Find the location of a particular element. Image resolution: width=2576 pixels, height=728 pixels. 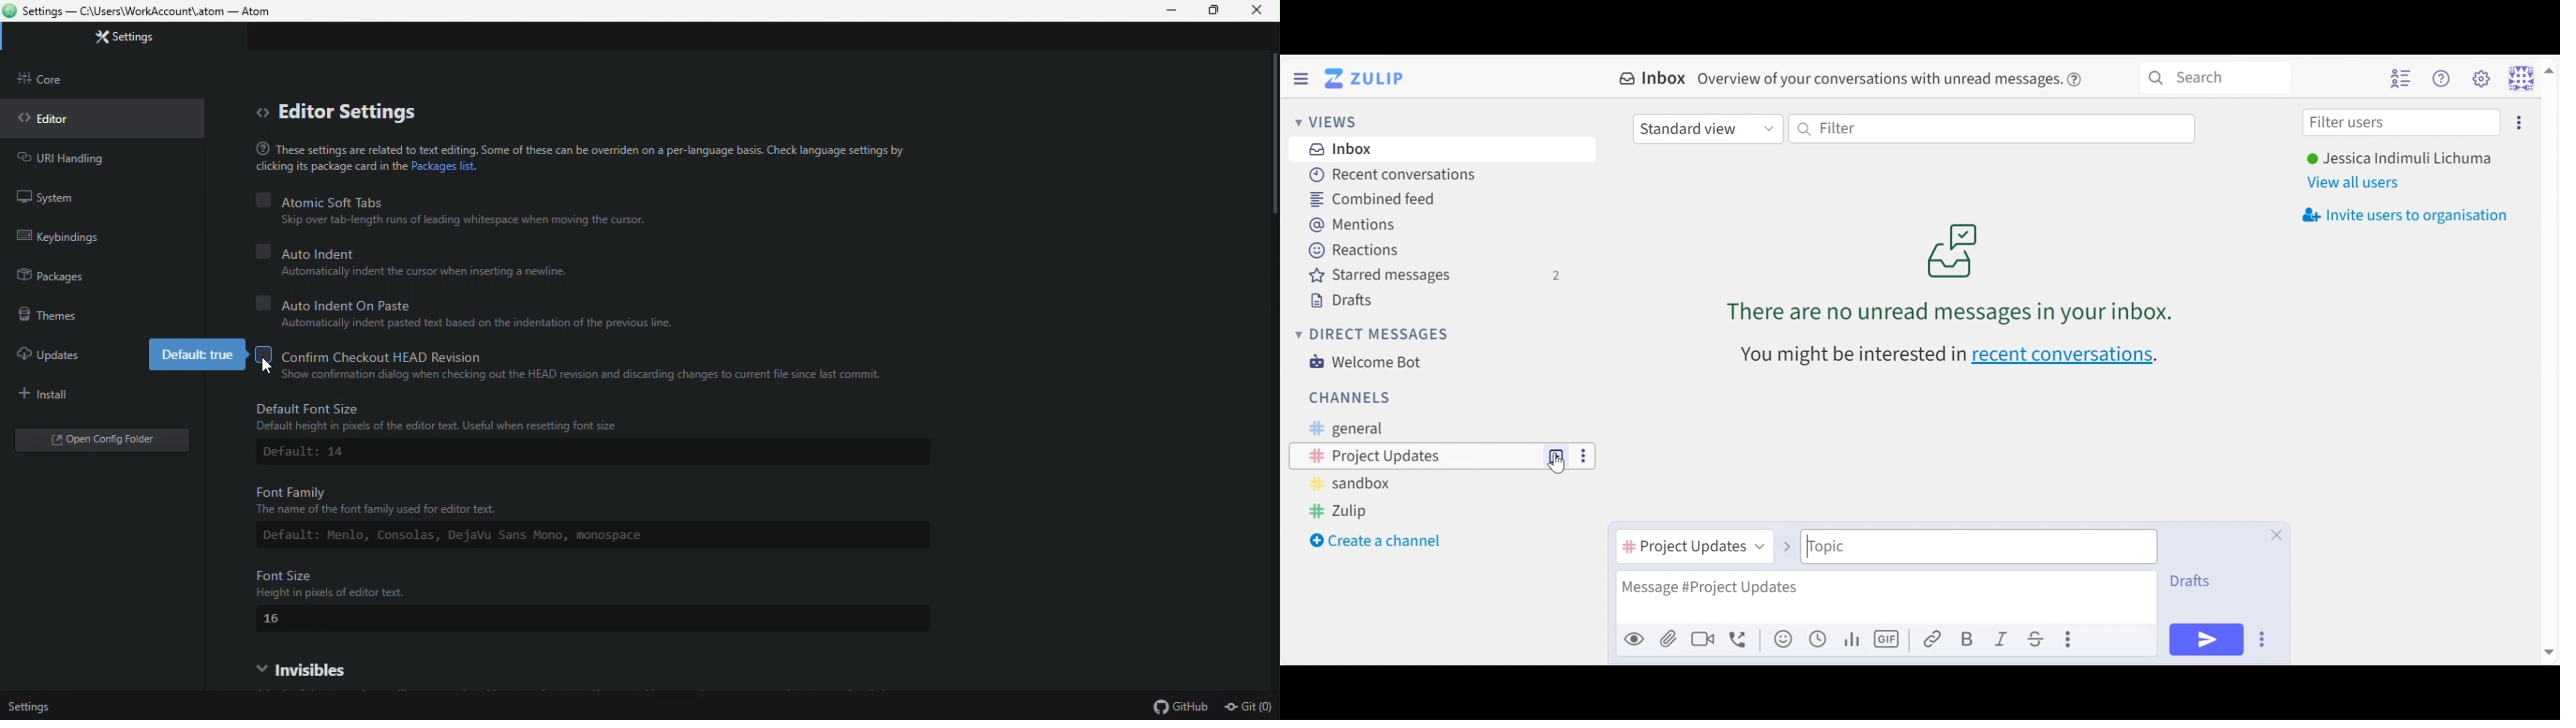

next is located at coordinates (1784, 539).